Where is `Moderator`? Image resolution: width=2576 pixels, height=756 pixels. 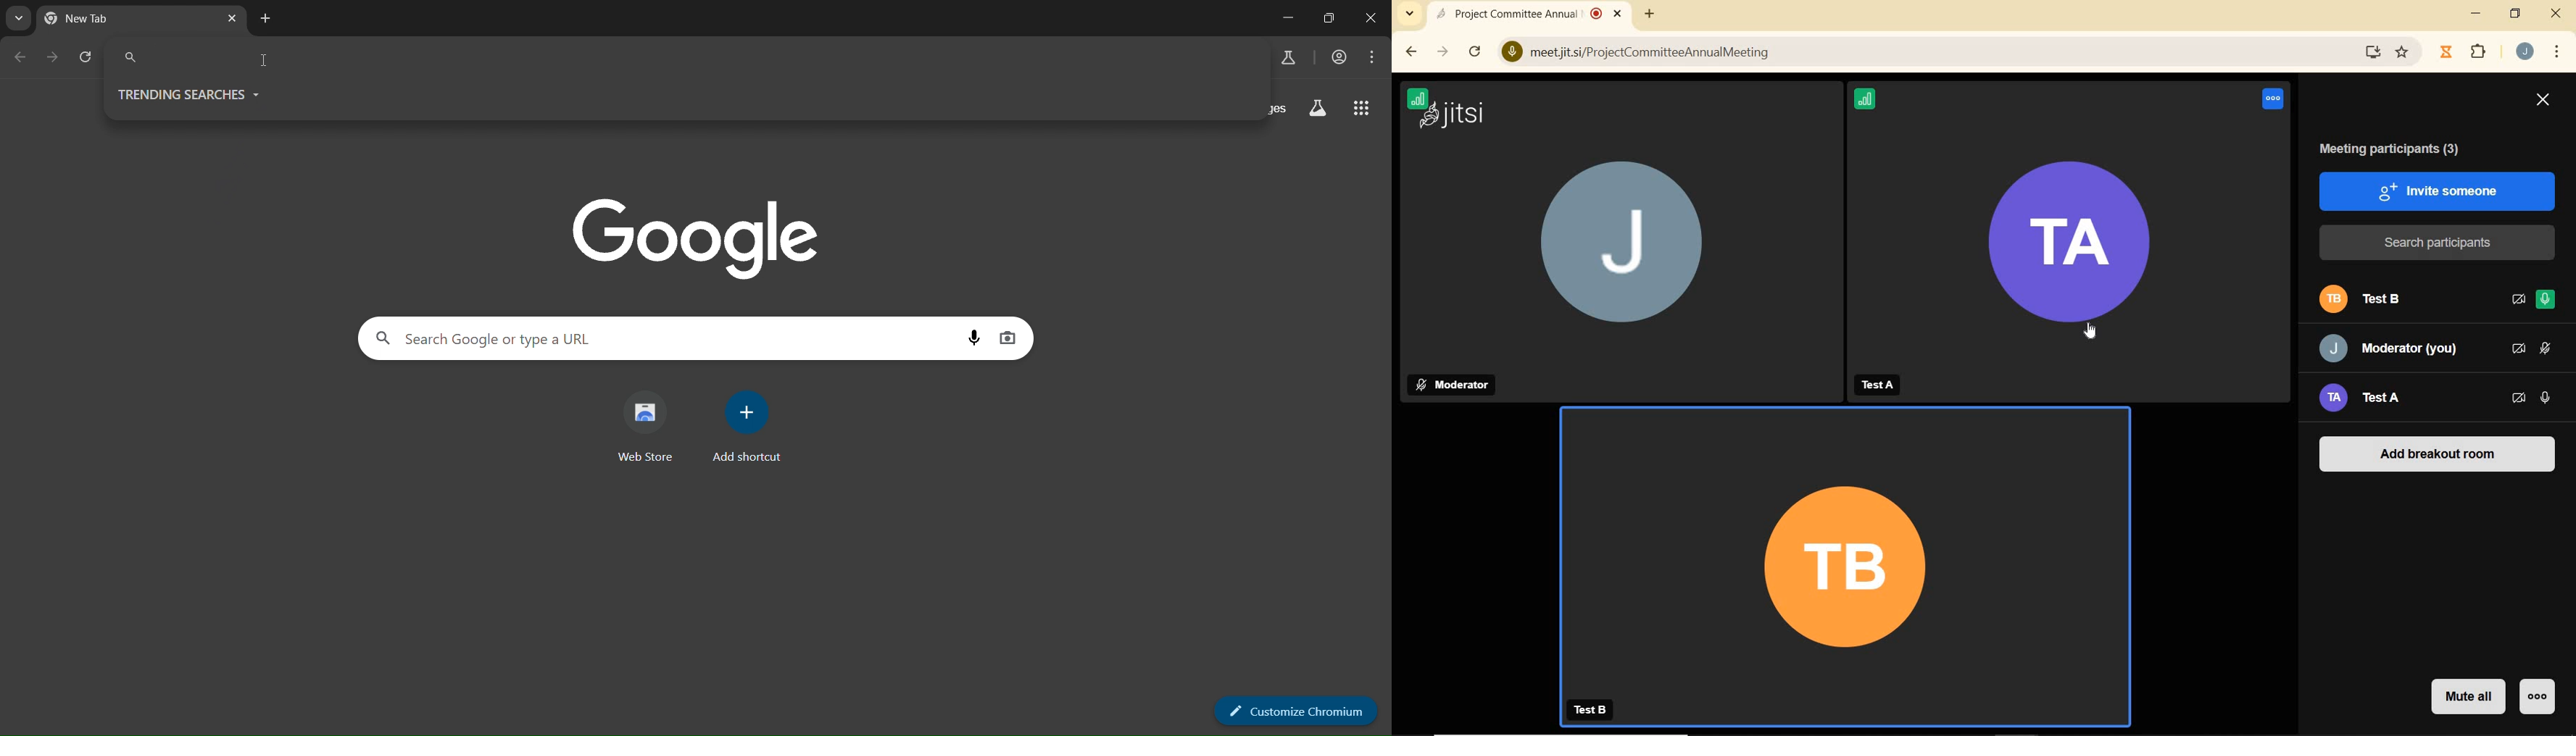
Moderator is located at coordinates (1453, 384).